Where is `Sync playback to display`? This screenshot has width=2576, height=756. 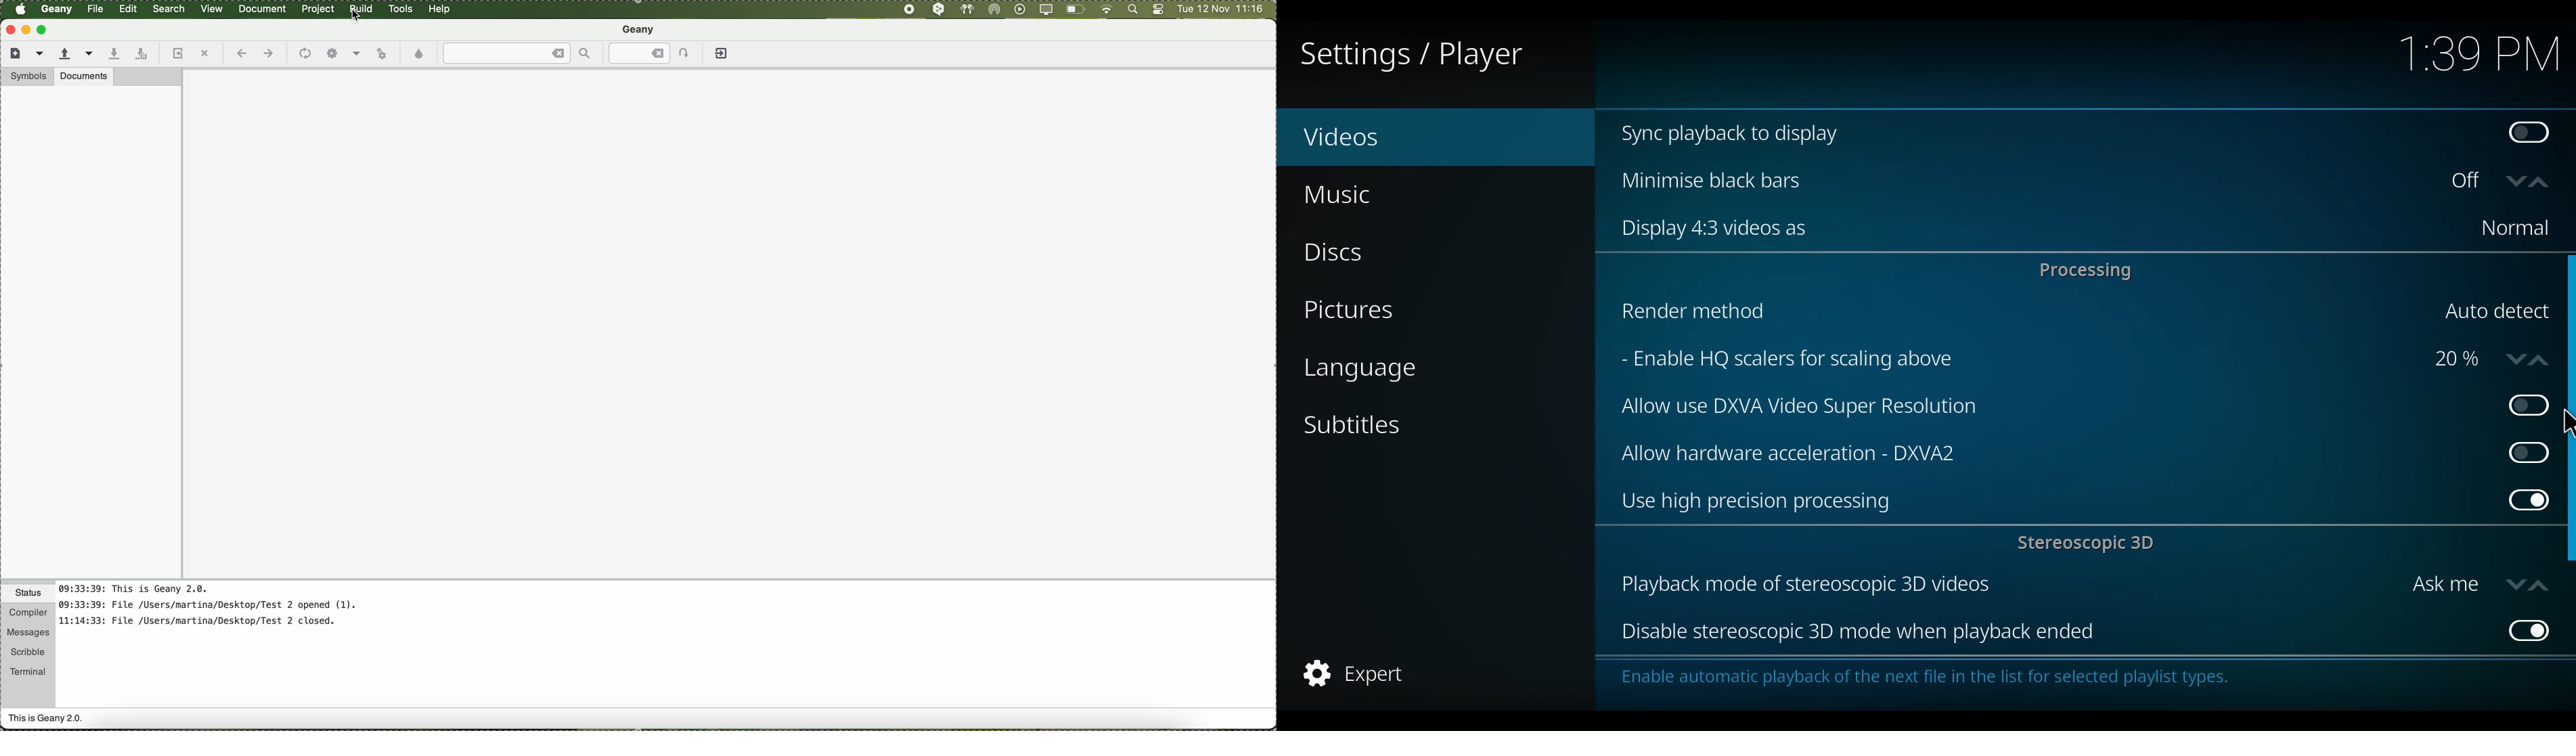
Sync playback to display is located at coordinates (2042, 135).